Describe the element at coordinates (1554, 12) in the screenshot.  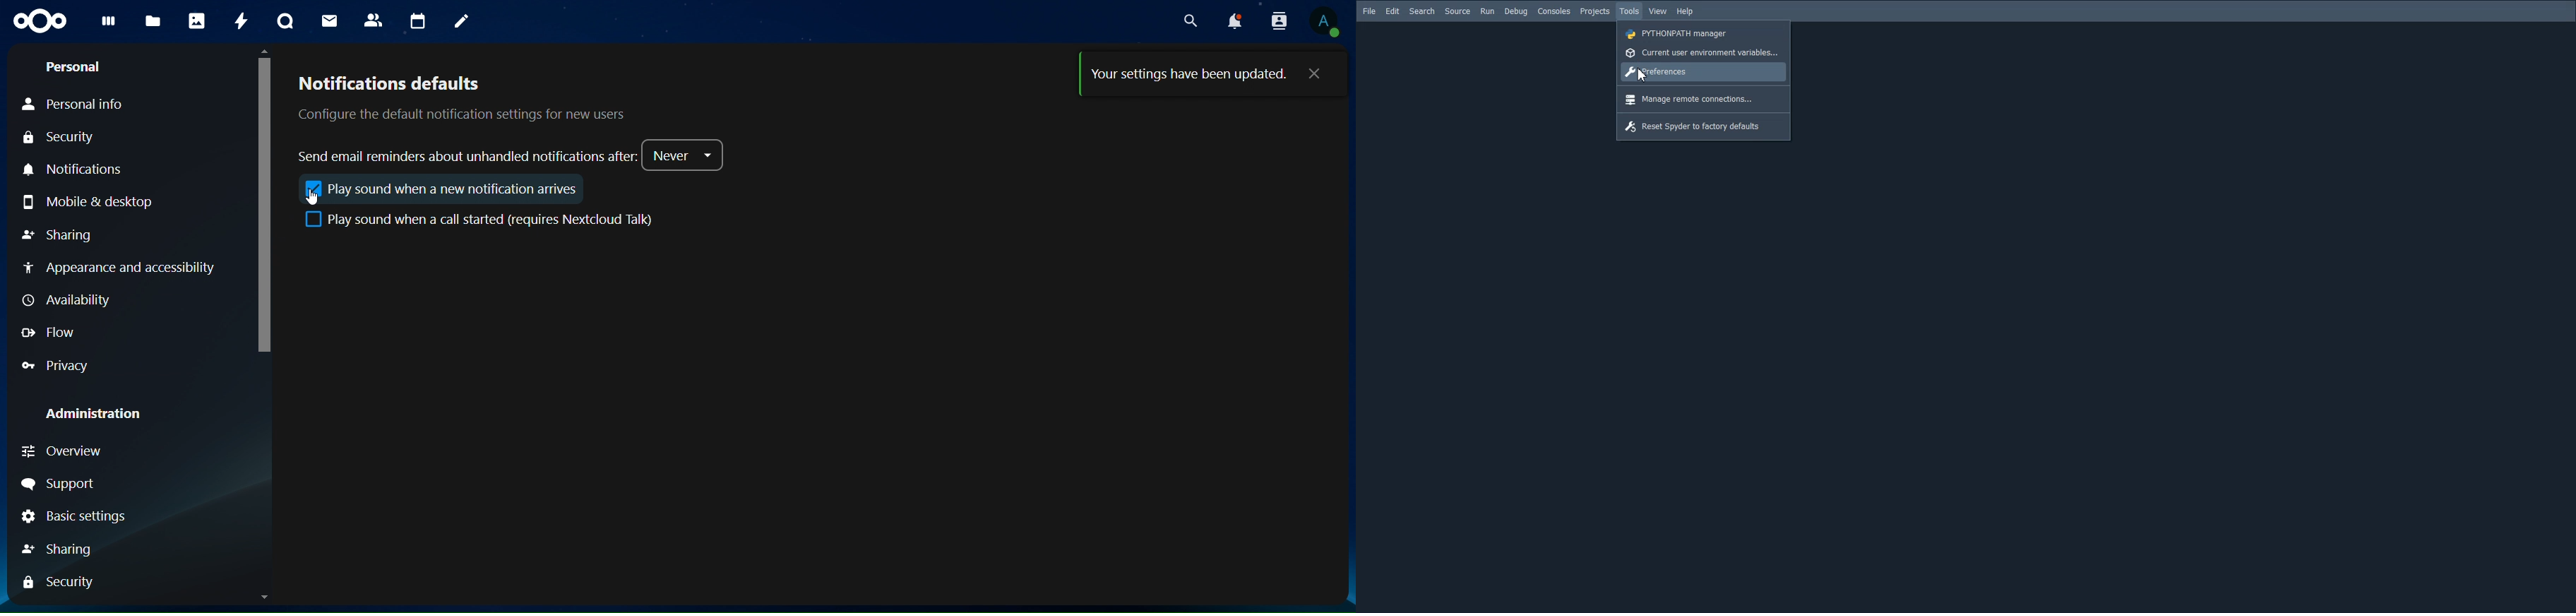
I see `Consoles` at that location.